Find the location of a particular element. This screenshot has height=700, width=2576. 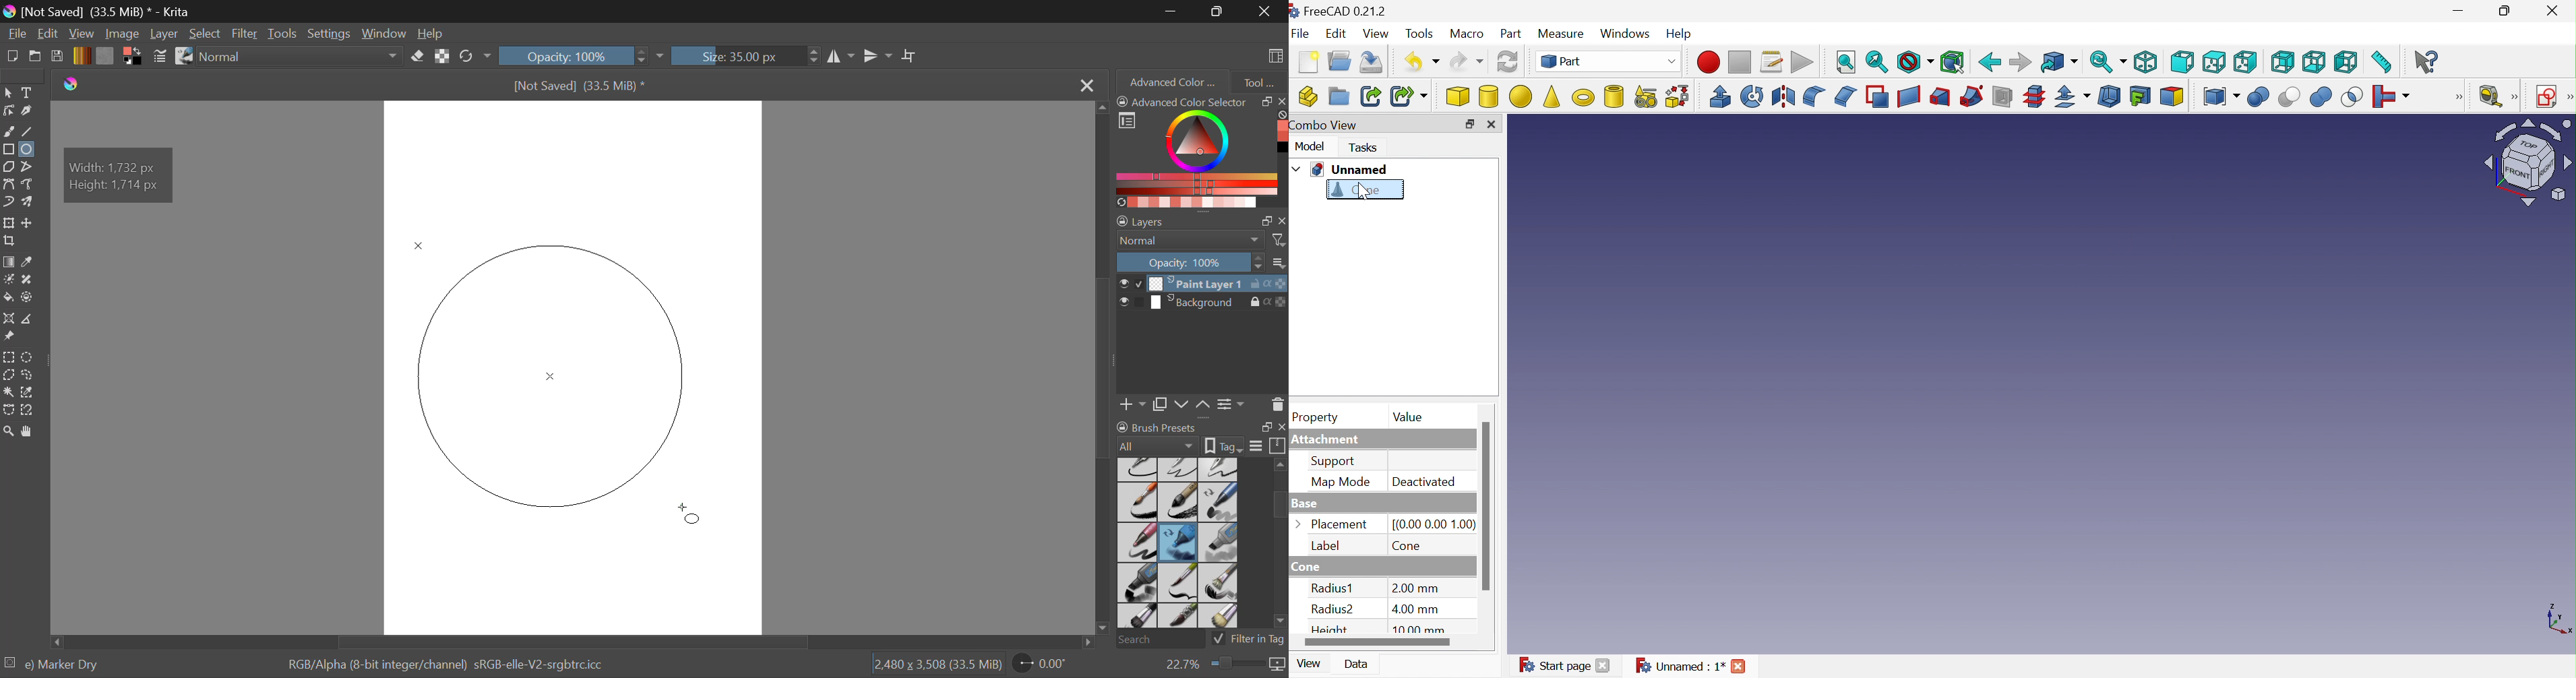

Save is located at coordinates (58, 57).